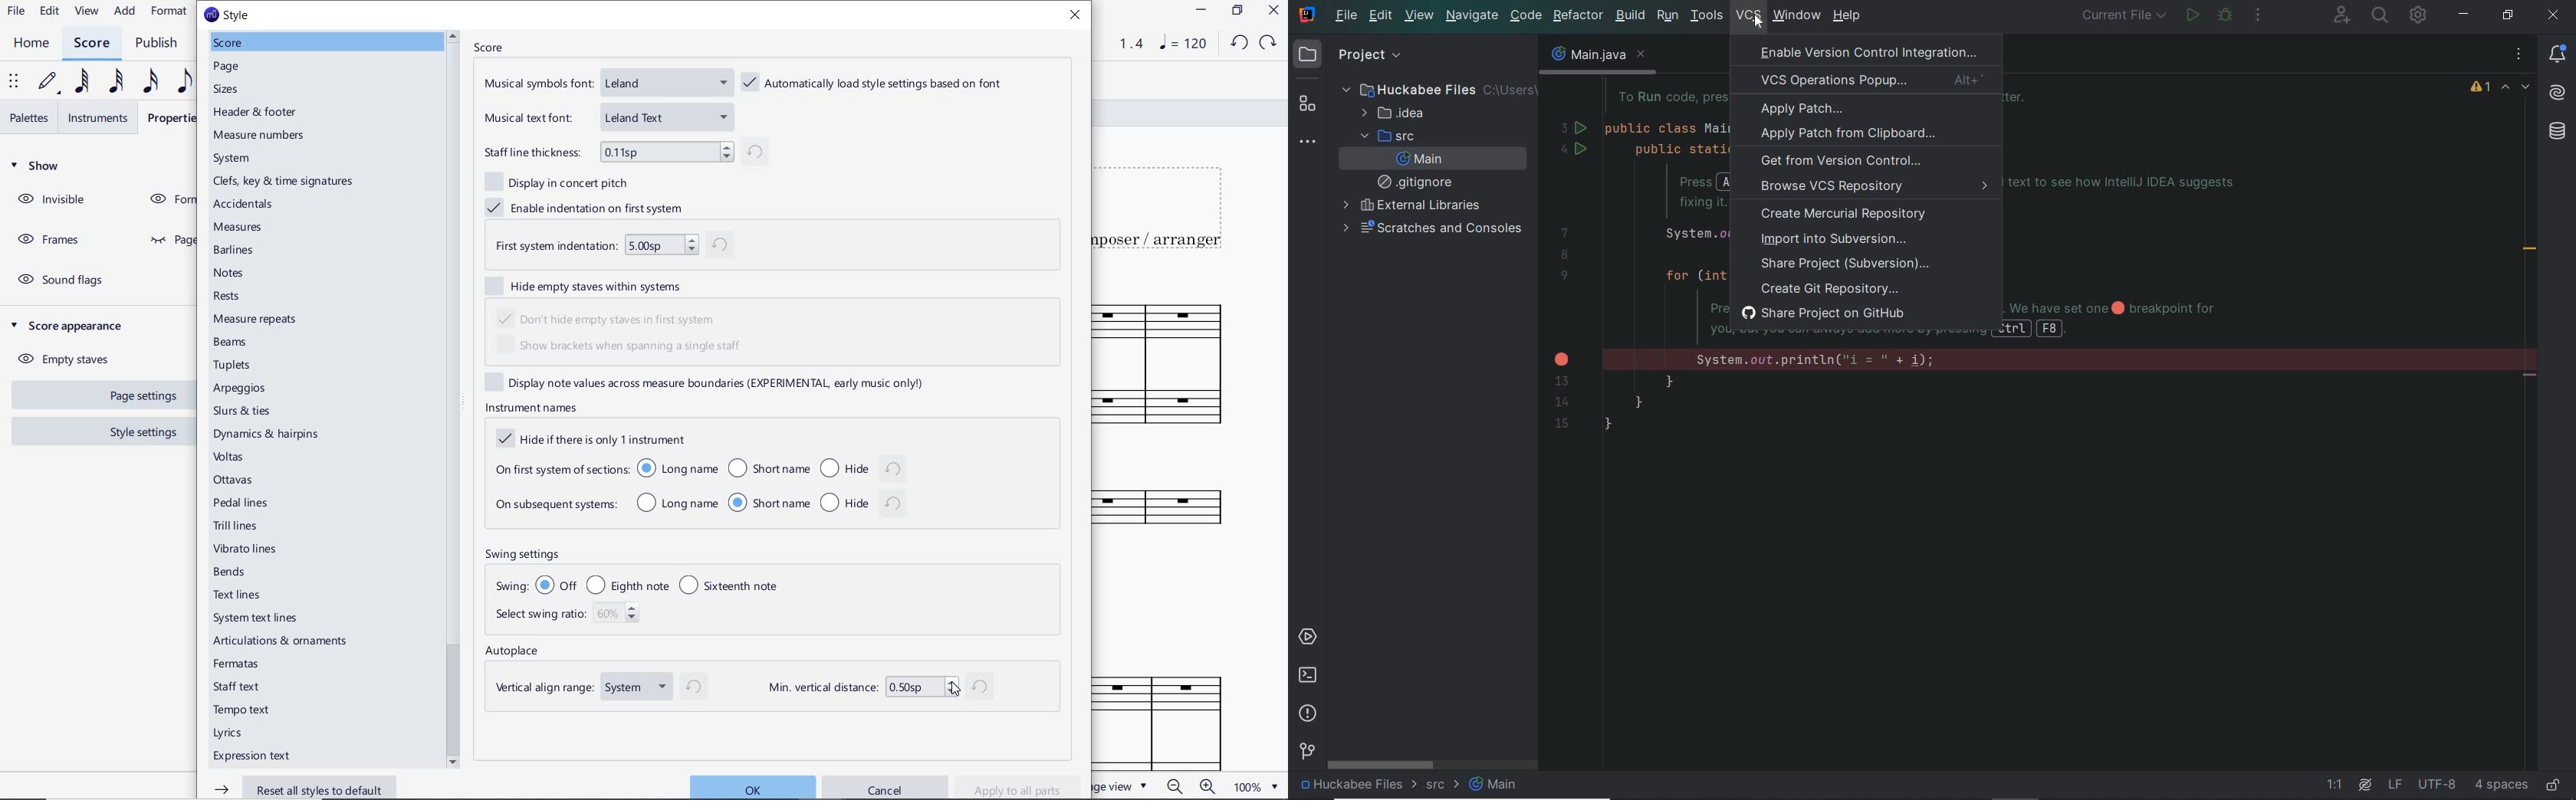  Describe the element at coordinates (1596, 58) in the screenshot. I see `main.java` at that location.